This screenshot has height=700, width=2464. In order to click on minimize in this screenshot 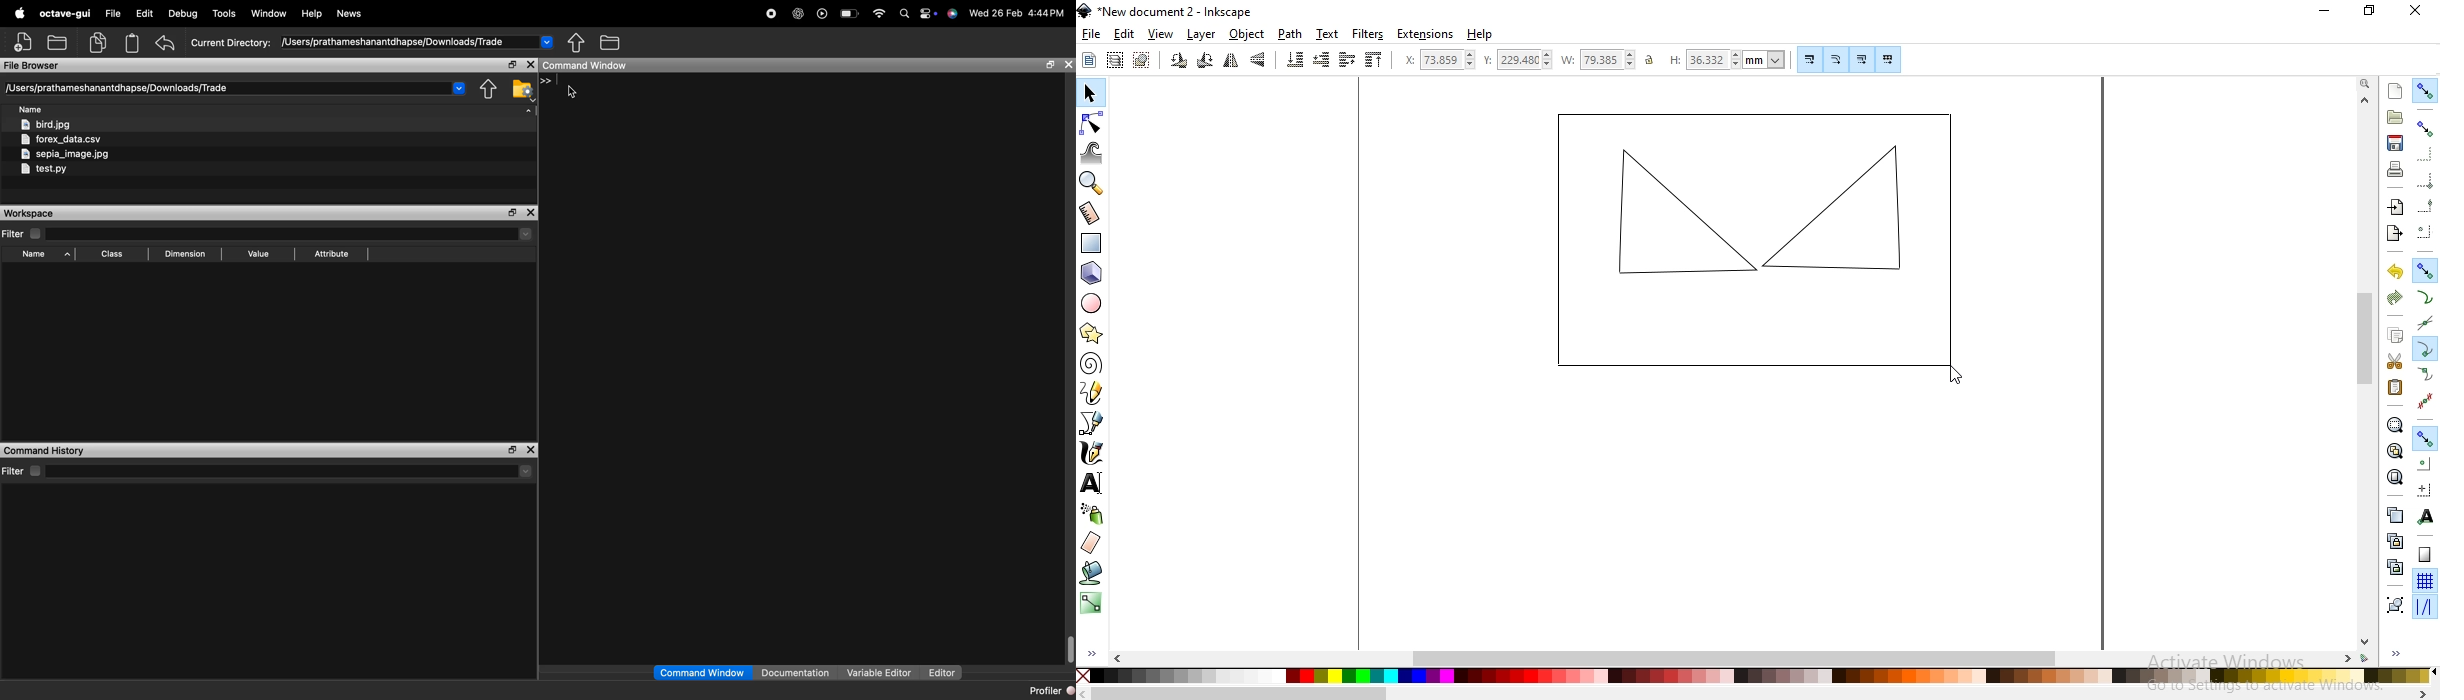, I will do `click(2328, 12)`.